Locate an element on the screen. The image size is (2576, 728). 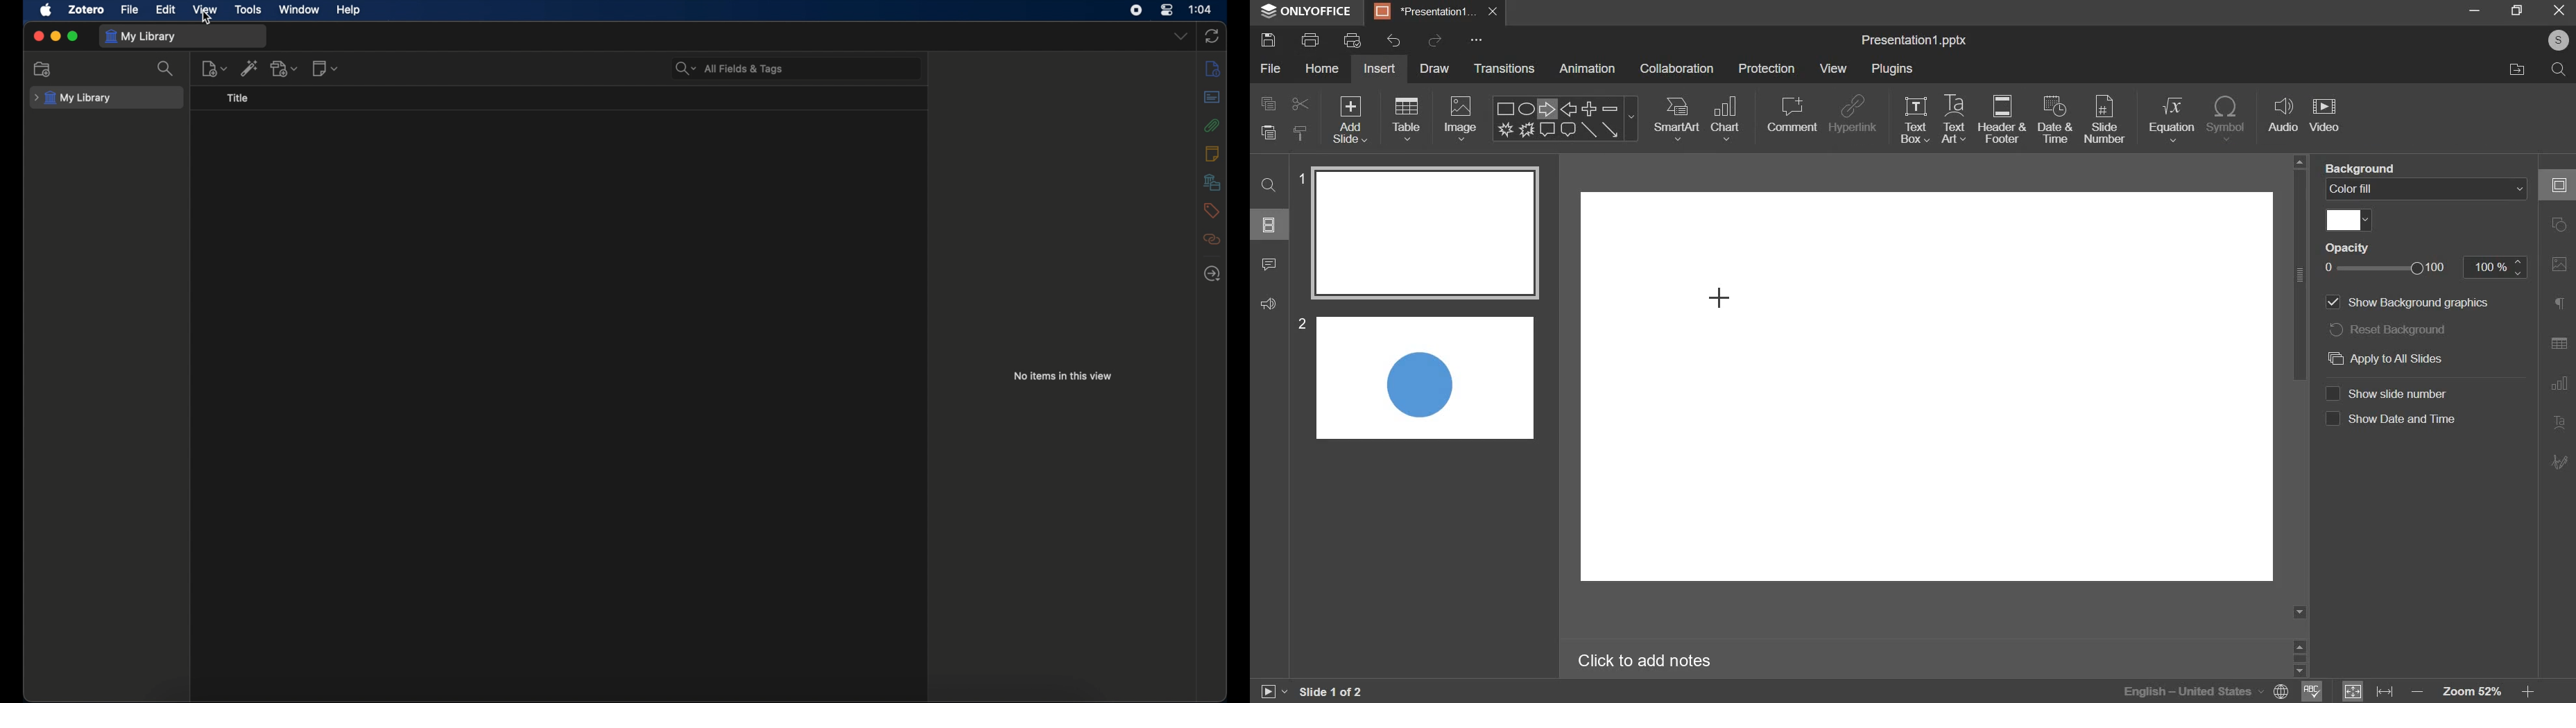
 is located at coordinates (1350, 99).